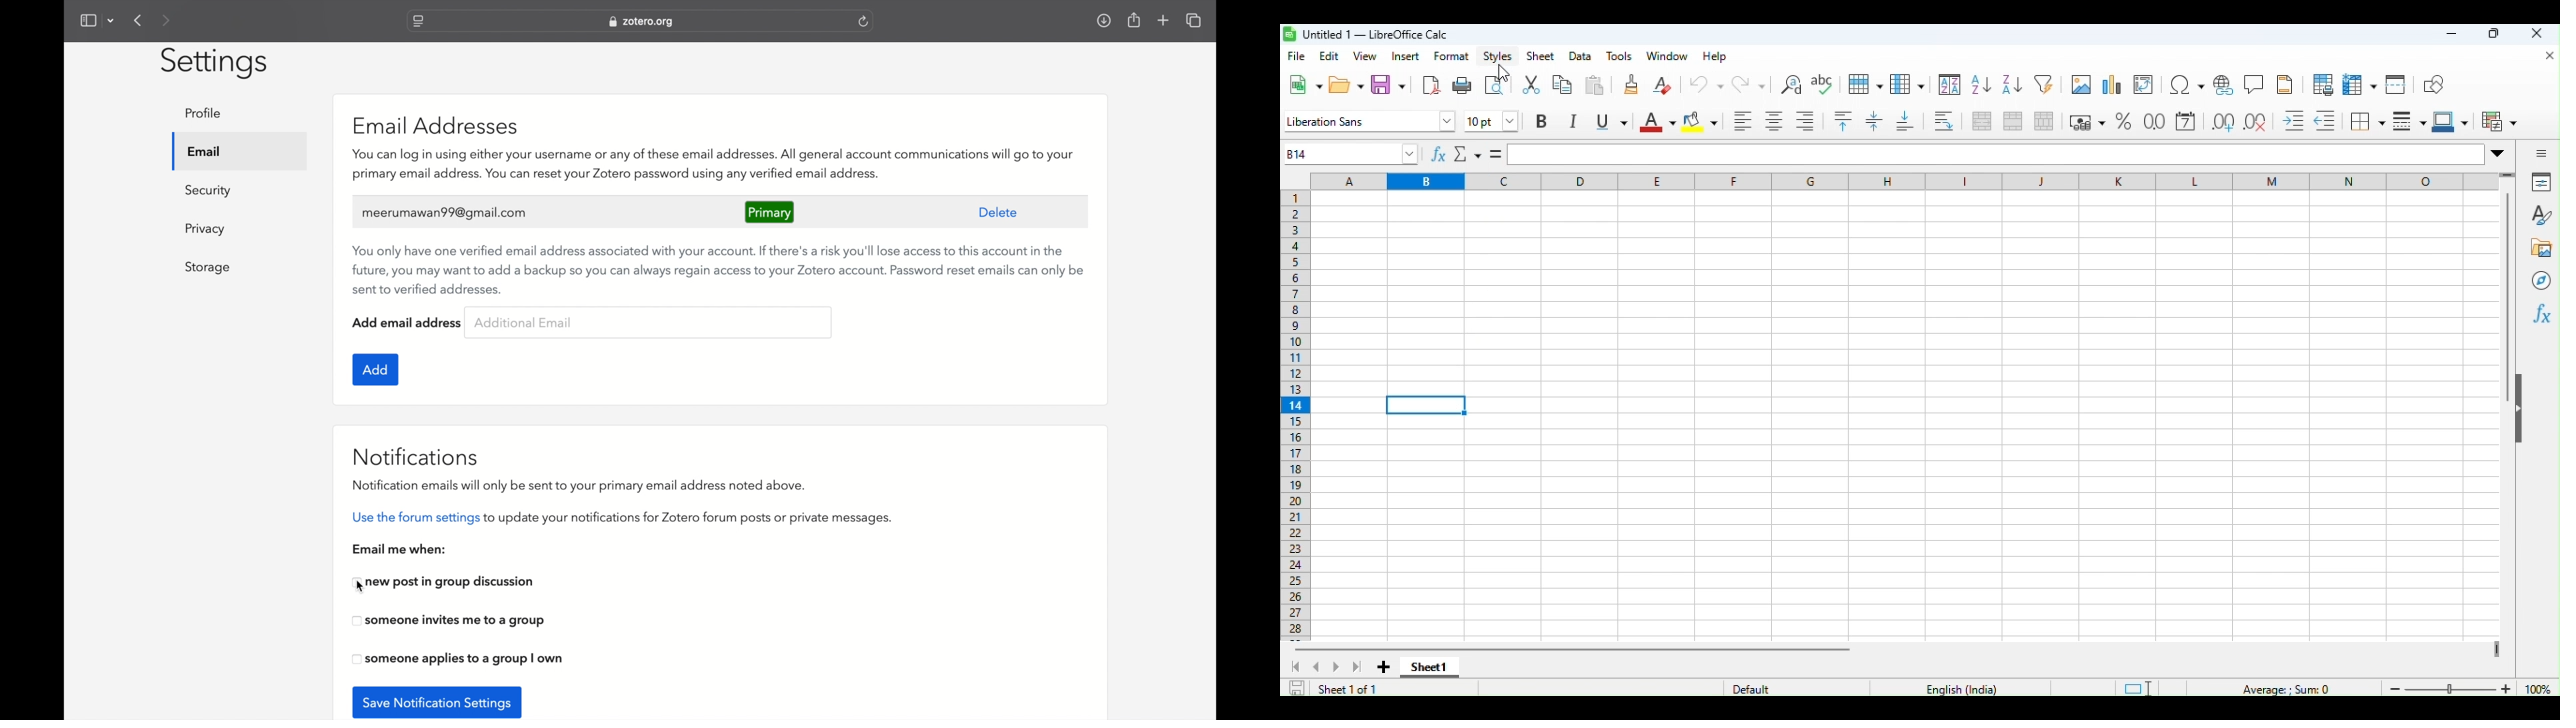  I want to click on website settings, so click(417, 21).